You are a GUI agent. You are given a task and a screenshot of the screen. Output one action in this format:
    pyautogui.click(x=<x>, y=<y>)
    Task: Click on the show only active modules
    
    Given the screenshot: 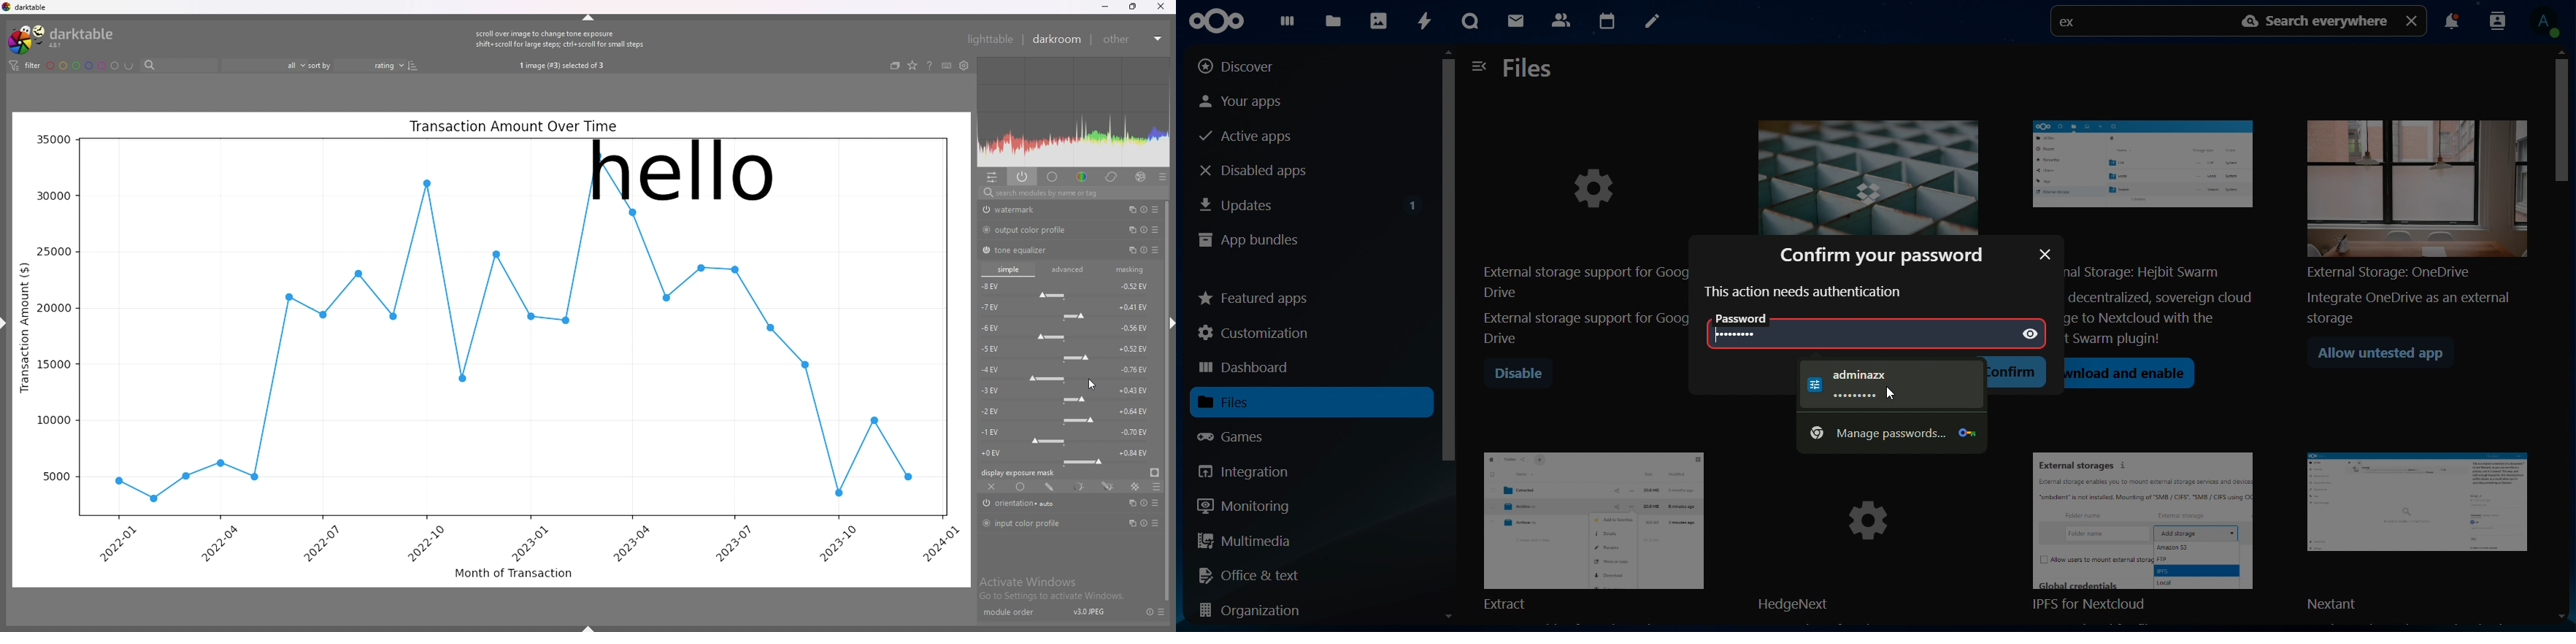 What is the action you would take?
    pyautogui.click(x=1023, y=178)
    